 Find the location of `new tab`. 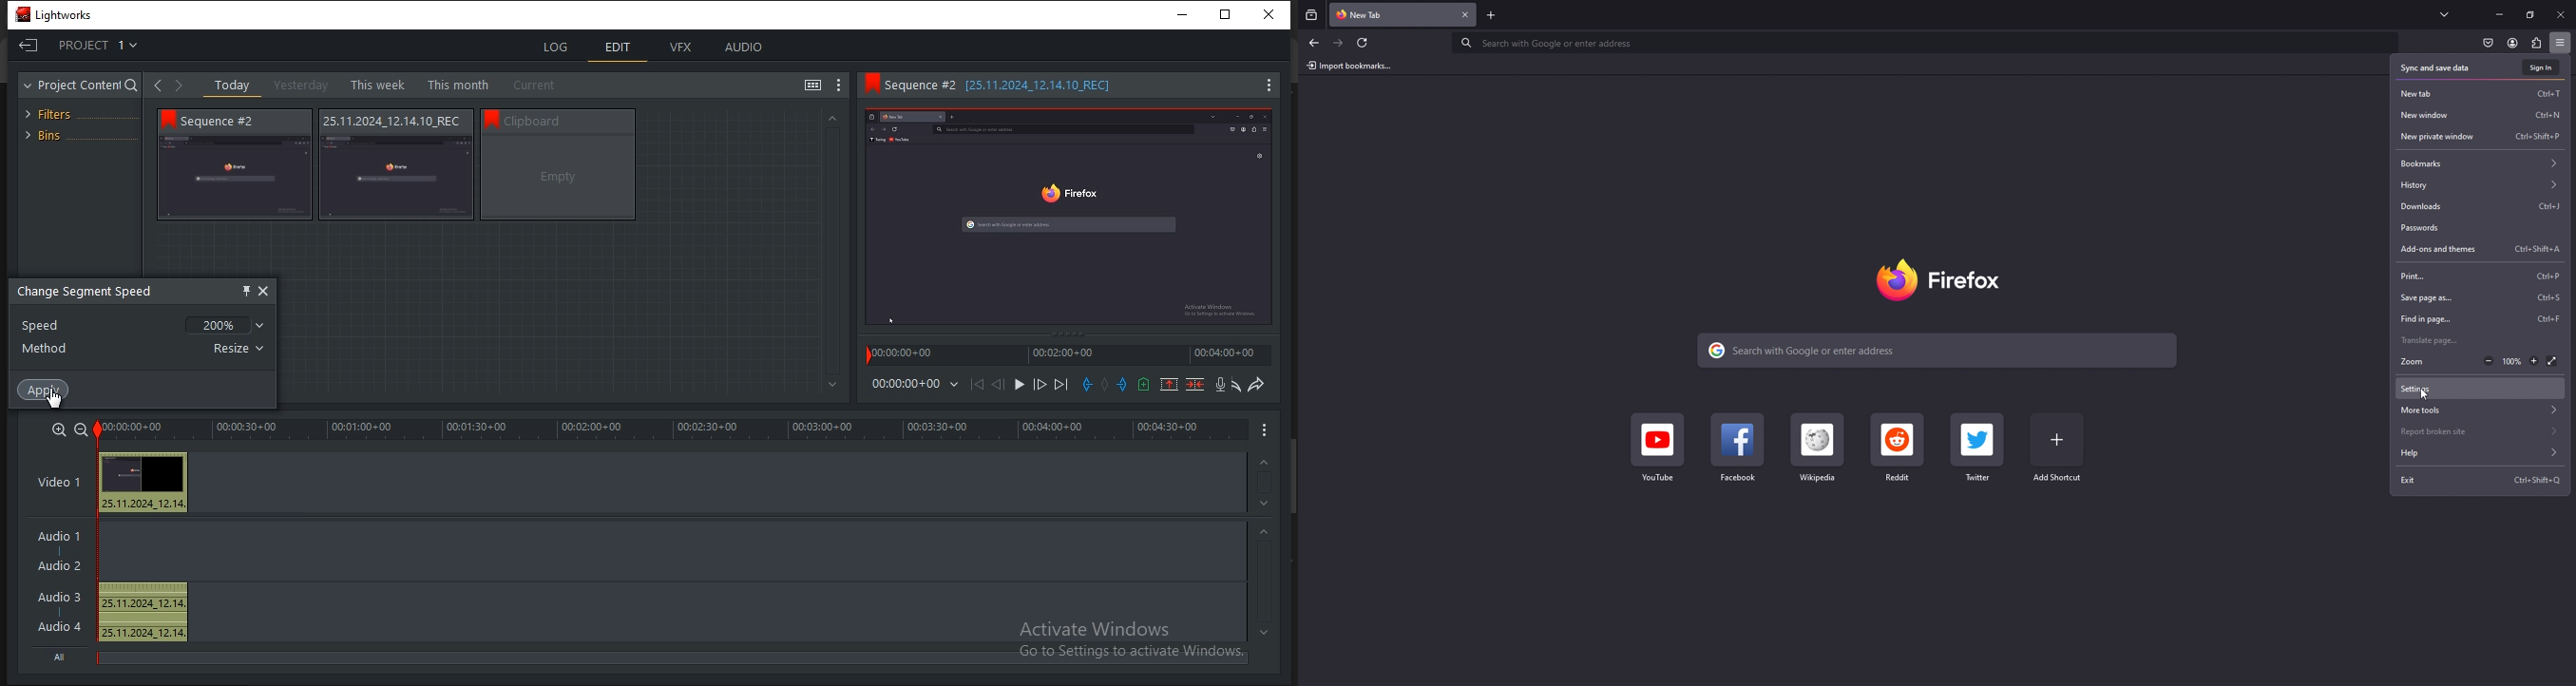

new tab is located at coordinates (2481, 93).